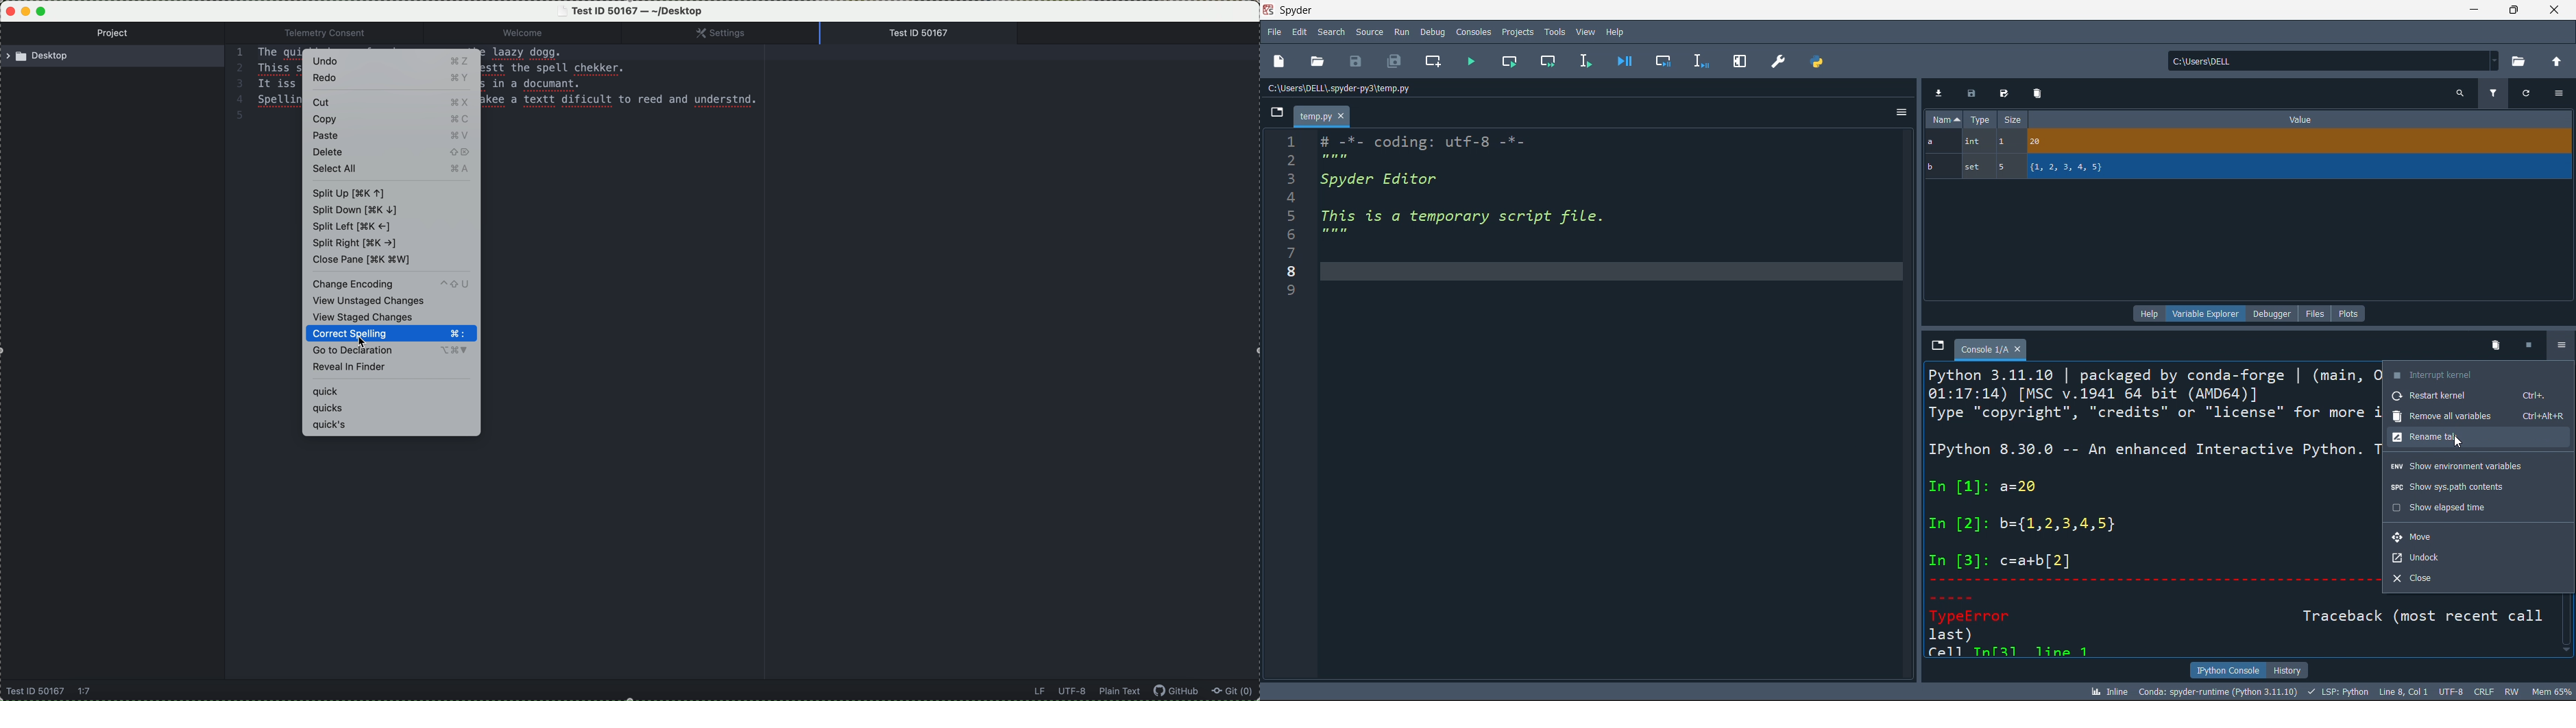 This screenshot has height=728, width=2576. I want to click on python path manager, so click(1819, 61).